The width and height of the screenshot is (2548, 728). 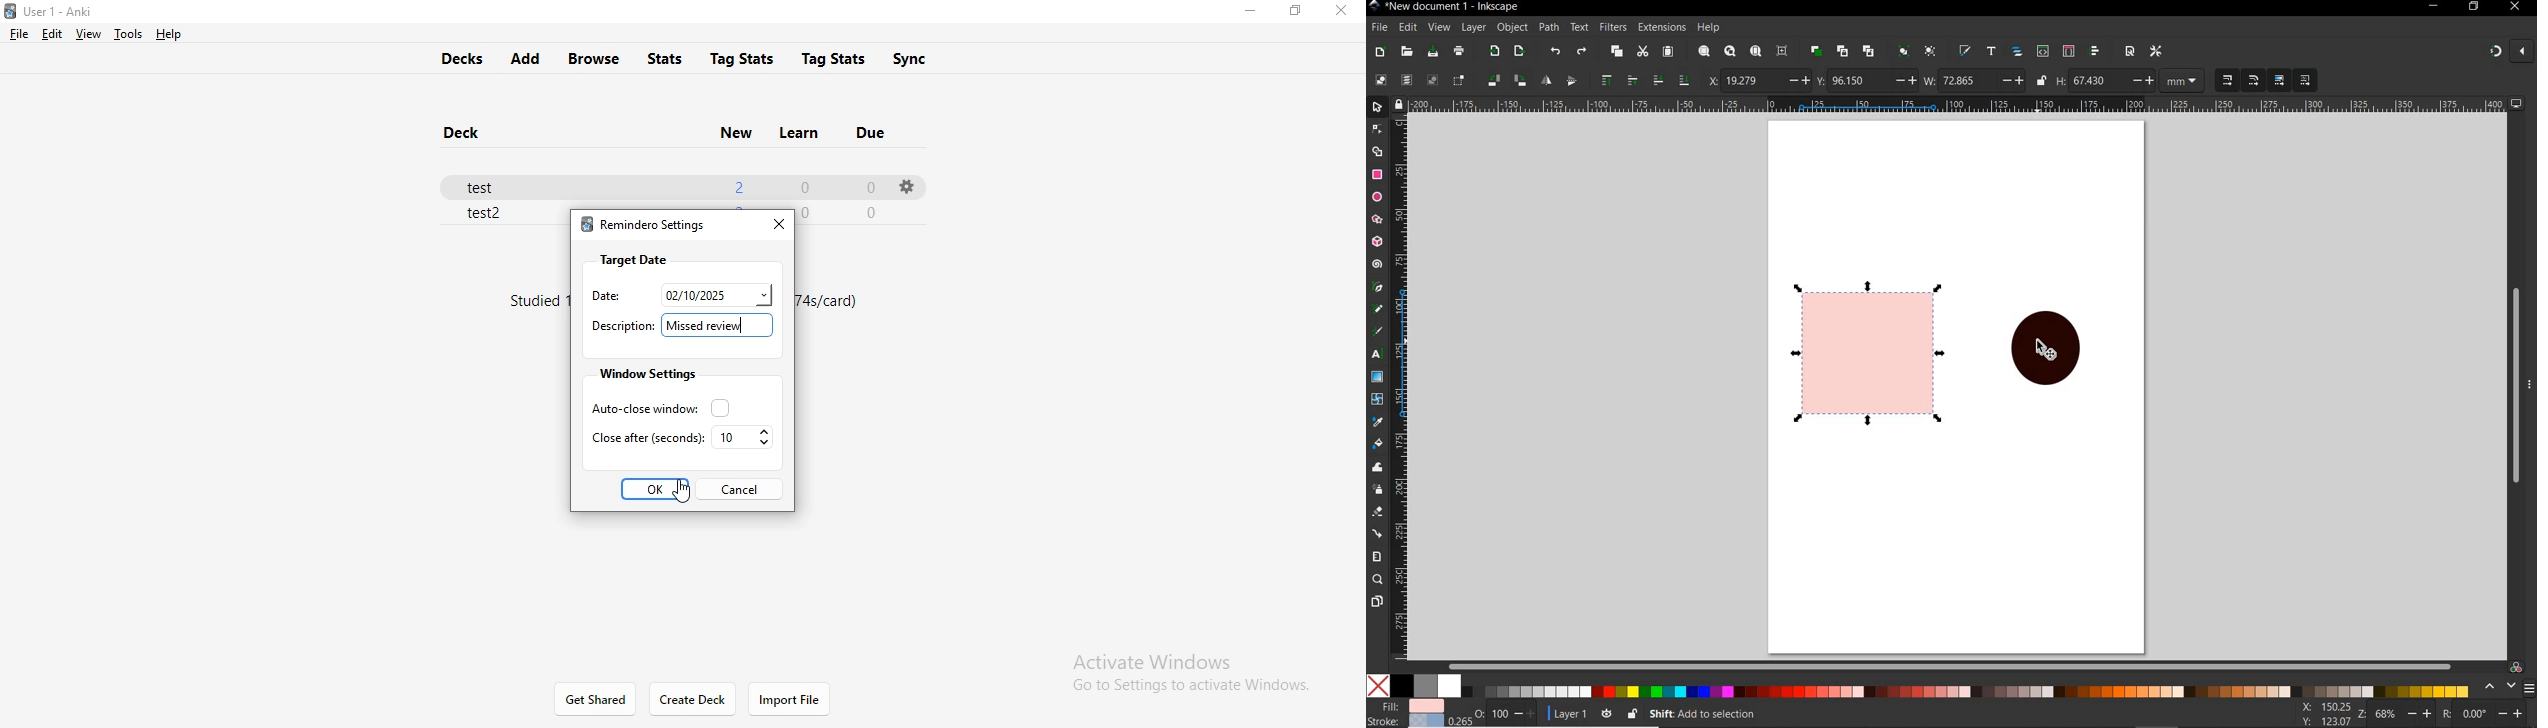 What do you see at coordinates (2047, 348) in the screenshot?
I see `shape` at bounding box center [2047, 348].